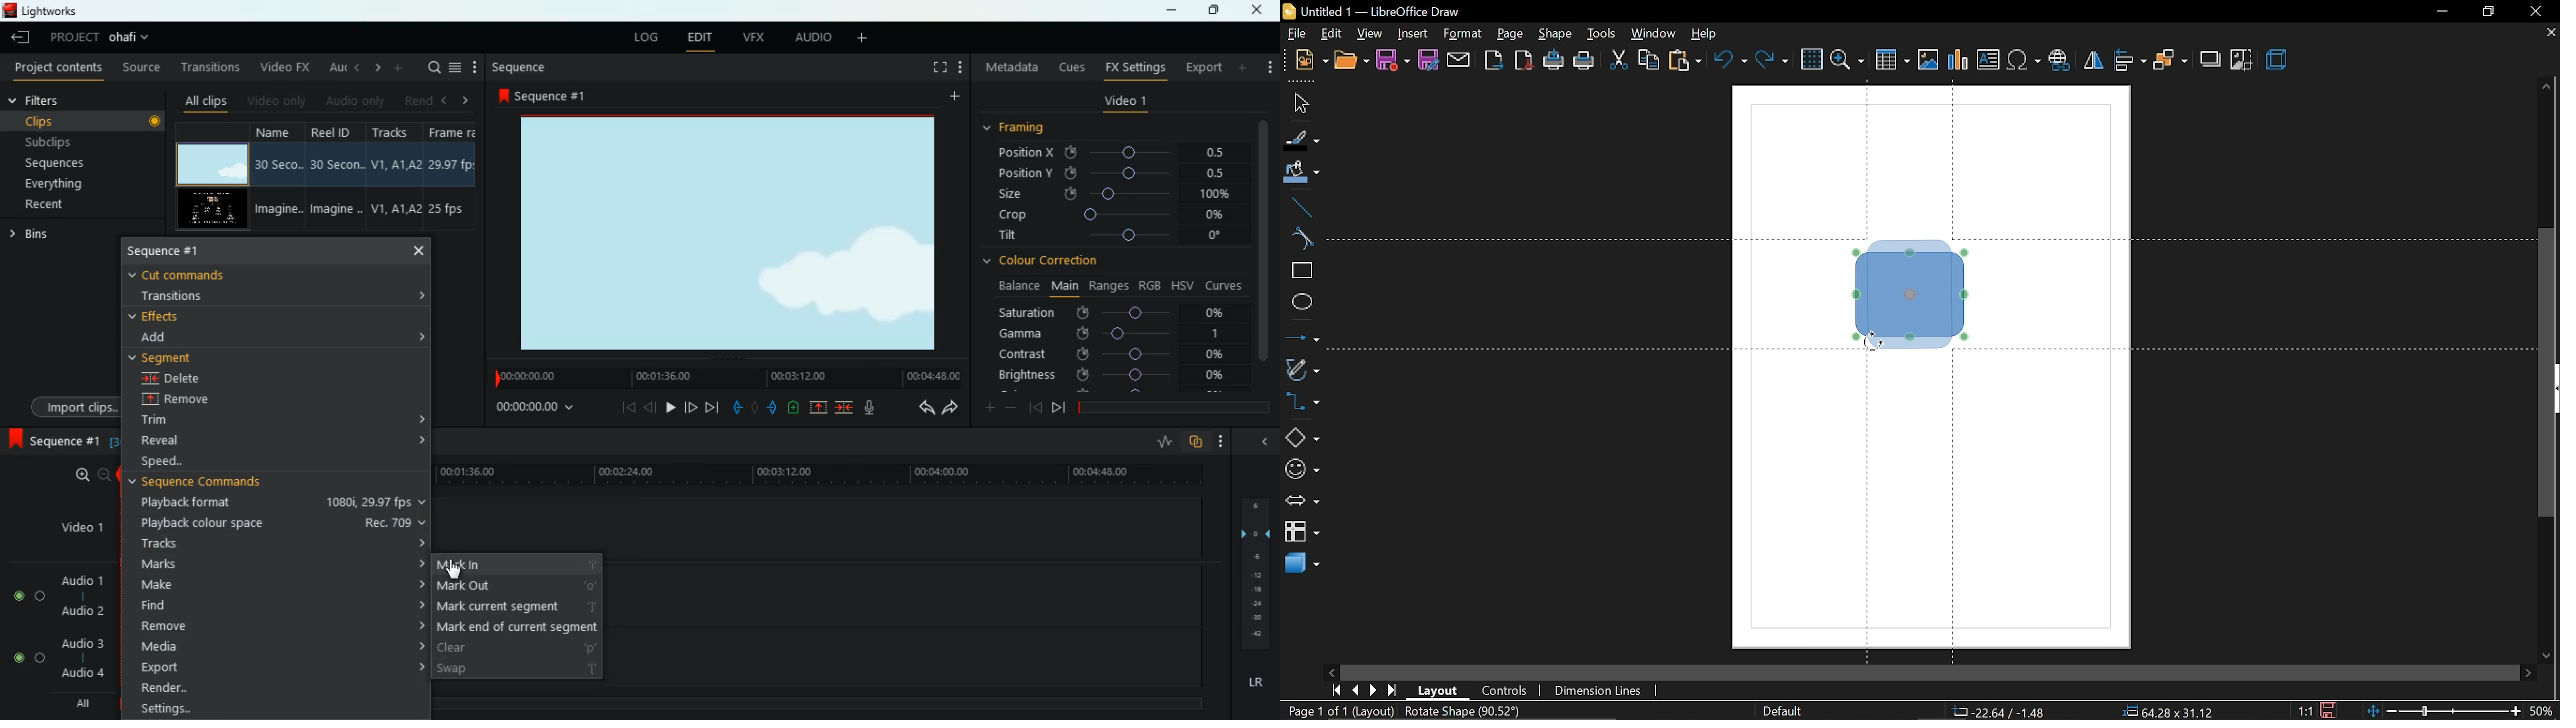 The width and height of the screenshot is (2576, 728). I want to click on video 1, so click(79, 526).